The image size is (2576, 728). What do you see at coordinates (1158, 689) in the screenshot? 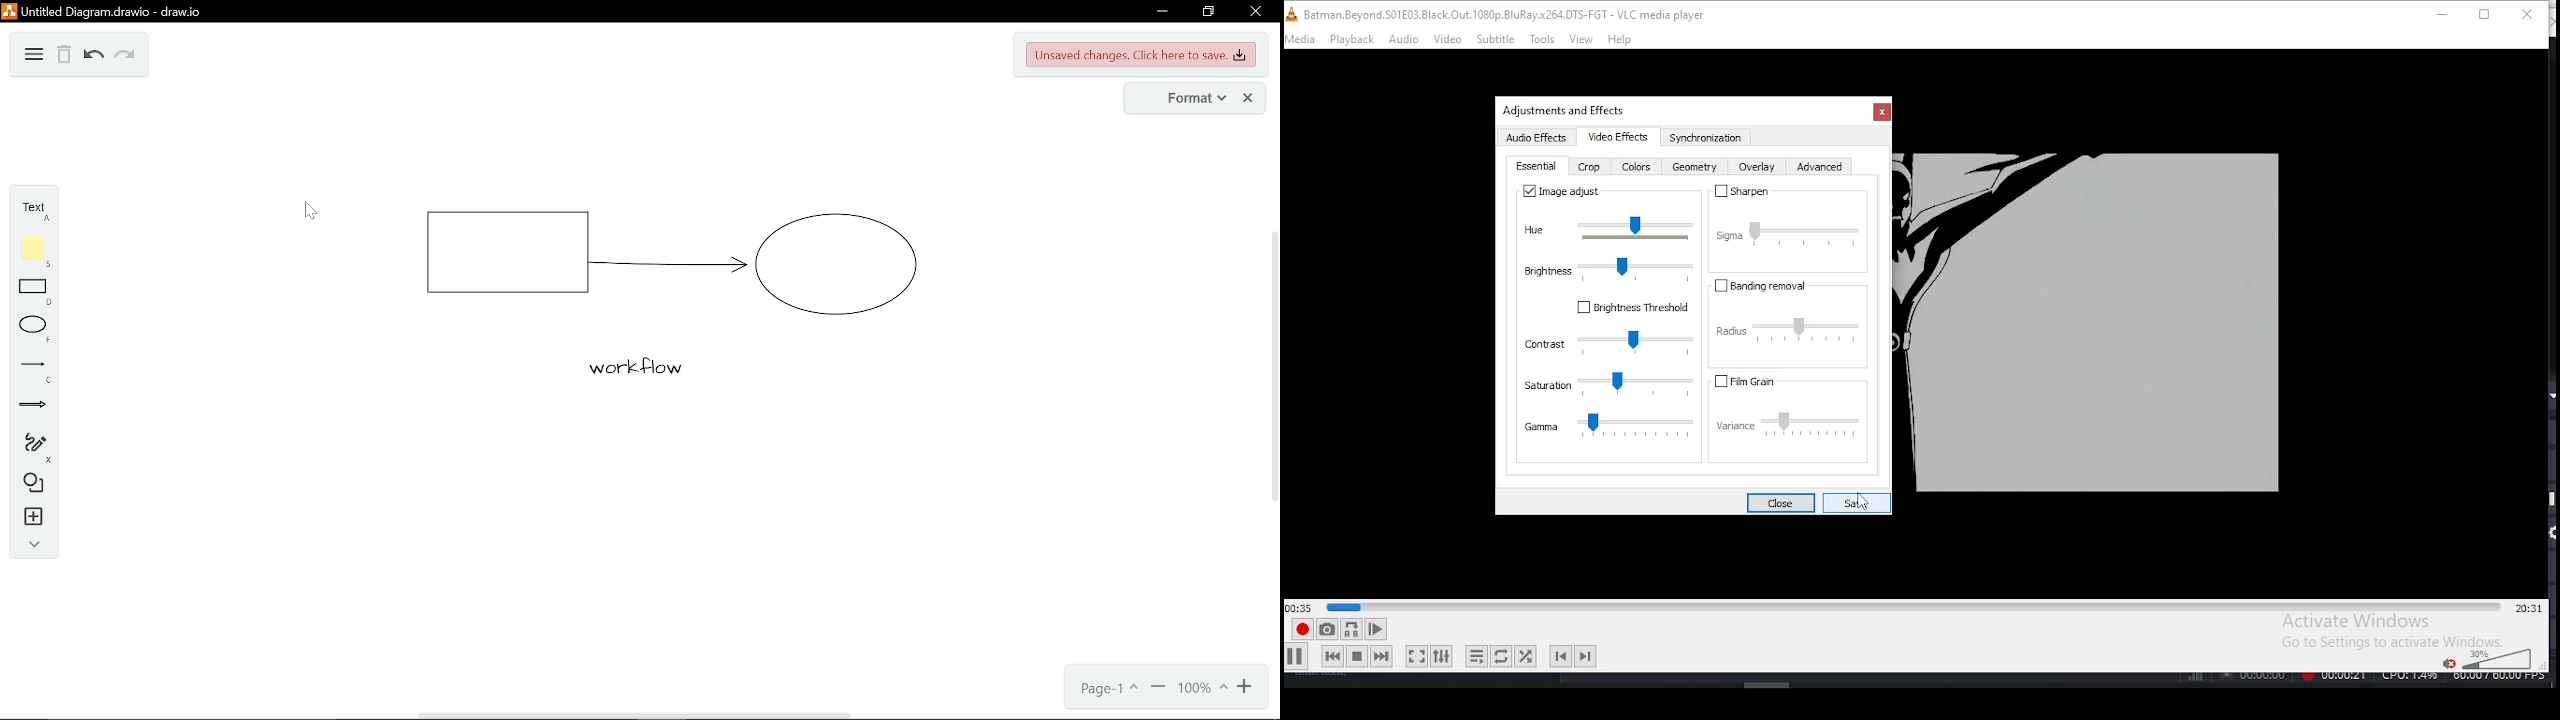
I see `zoom in ` at bounding box center [1158, 689].